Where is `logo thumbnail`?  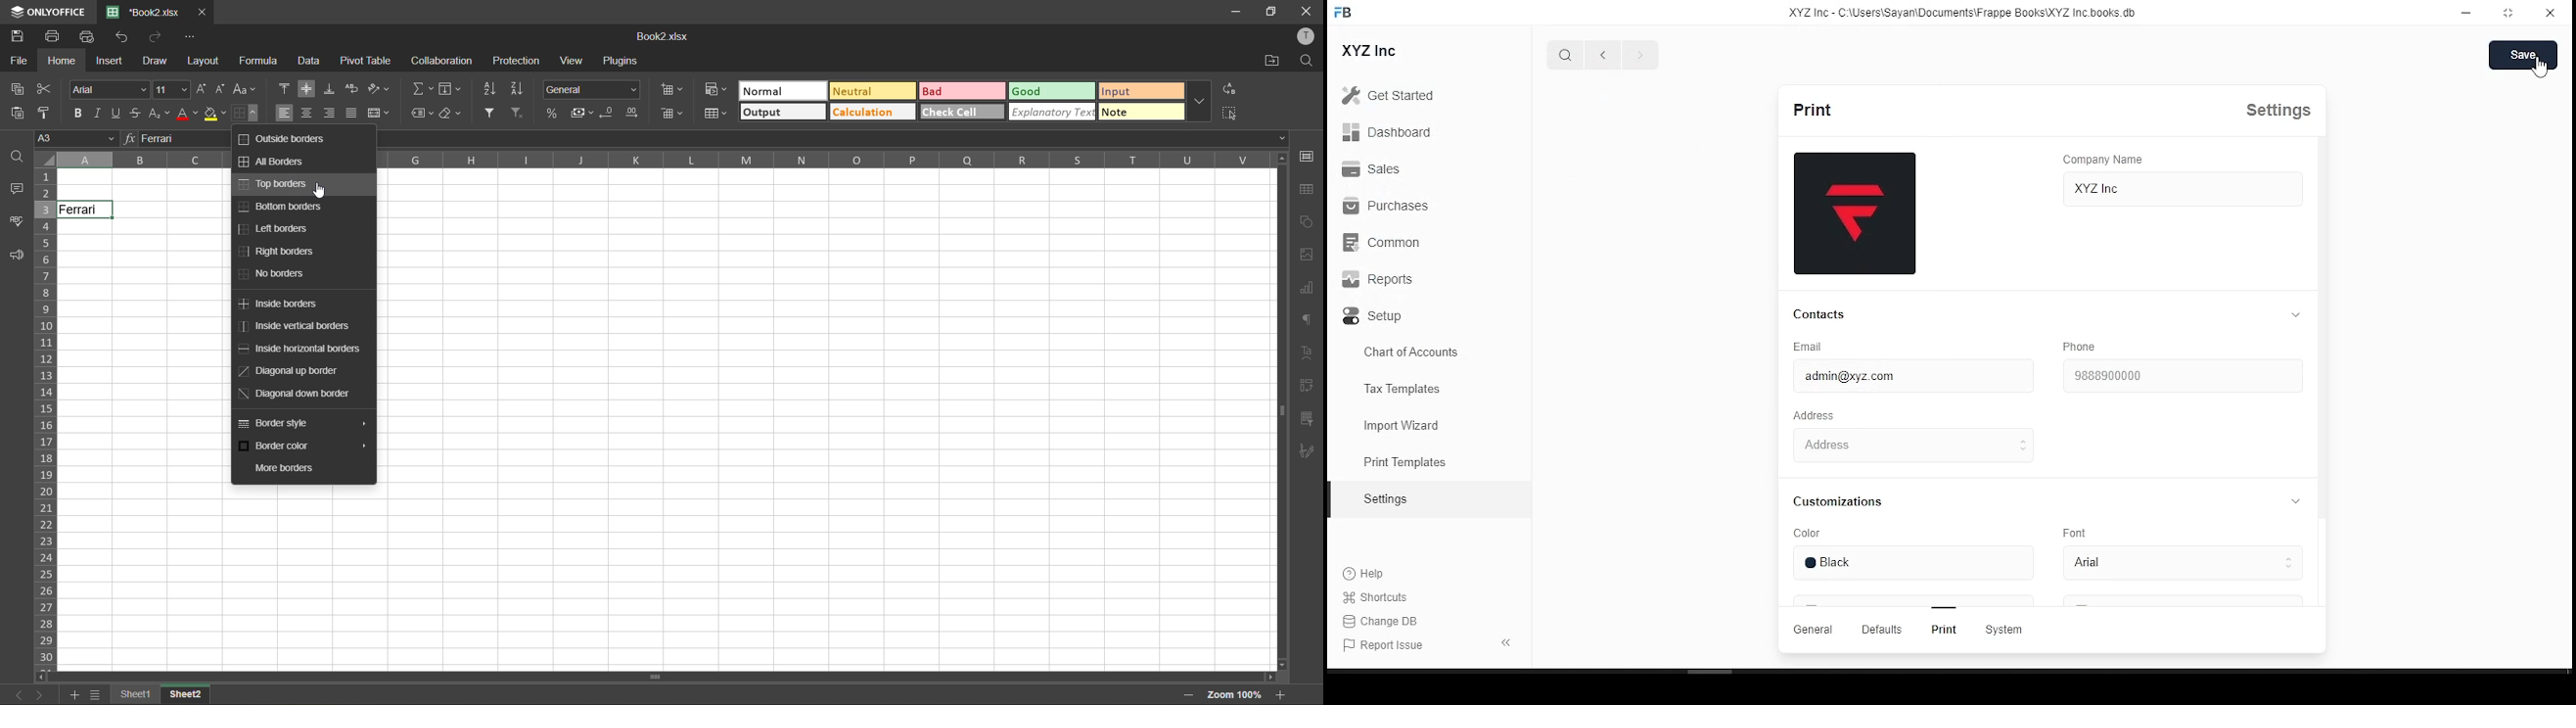
logo thumbnail is located at coordinates (1852, 213).